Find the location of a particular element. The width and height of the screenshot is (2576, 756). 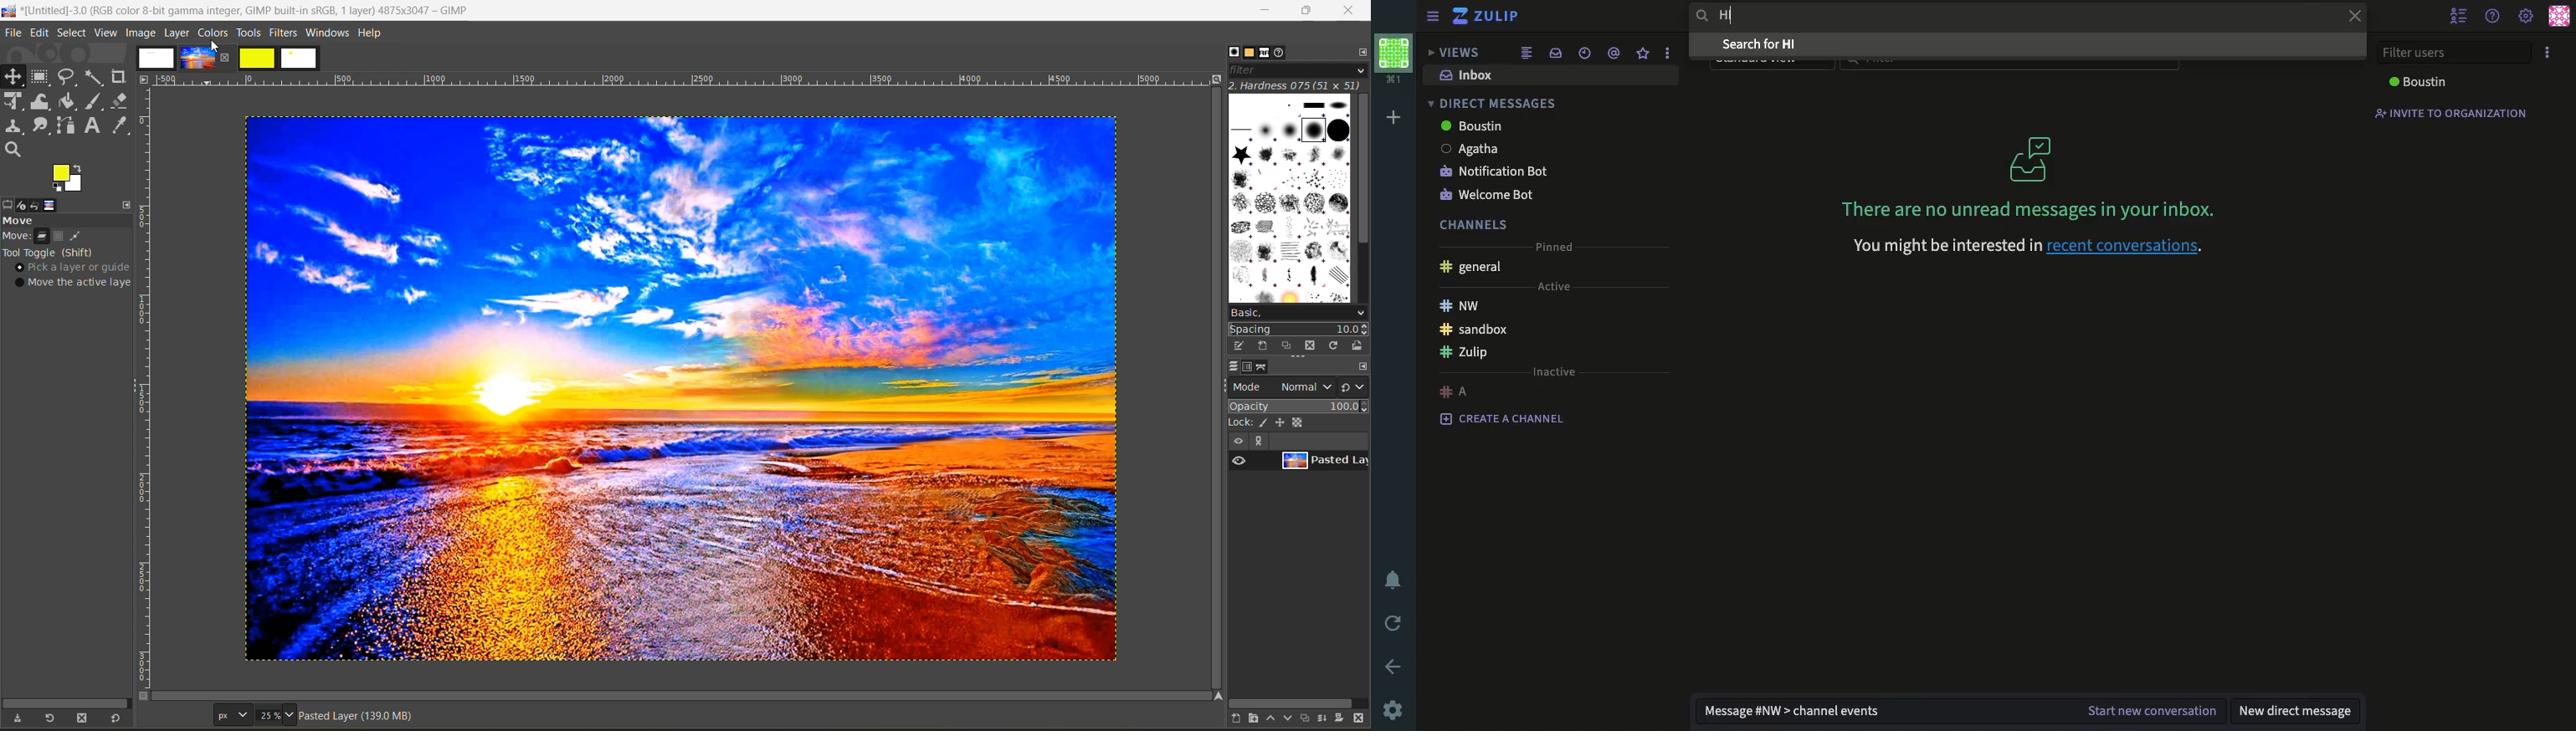

boustin is located at coordinates (2416, 82).